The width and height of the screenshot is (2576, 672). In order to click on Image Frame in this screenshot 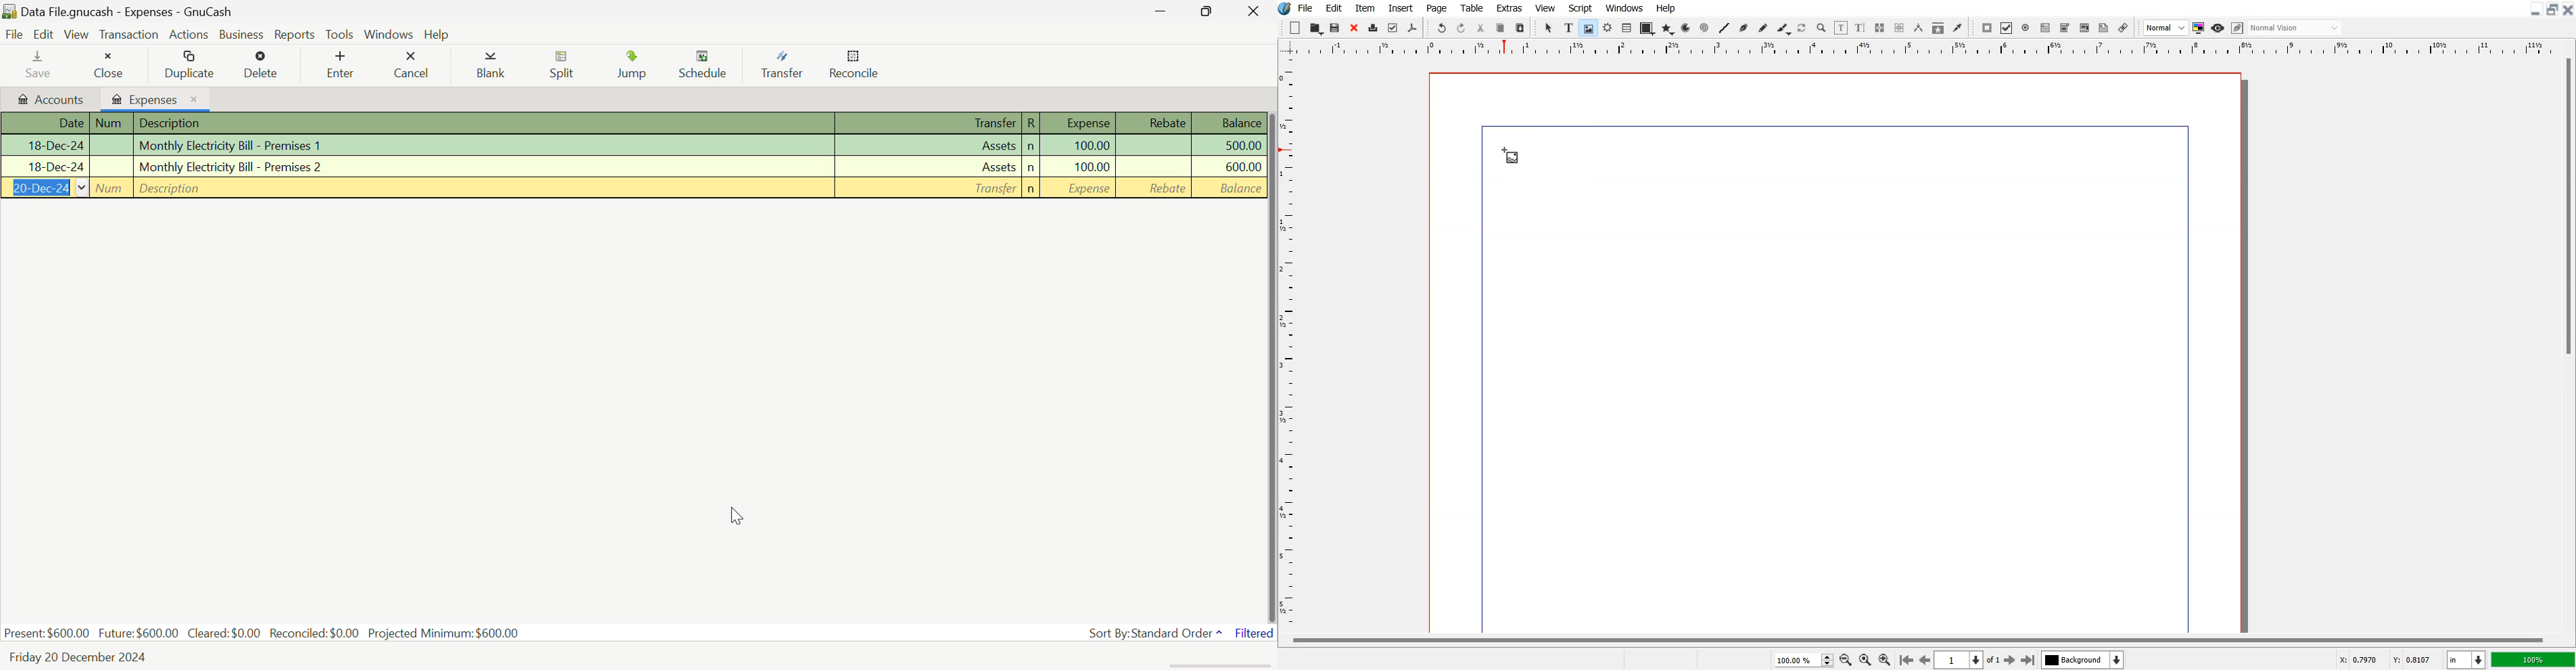, I will do `click(1588, 28)`.